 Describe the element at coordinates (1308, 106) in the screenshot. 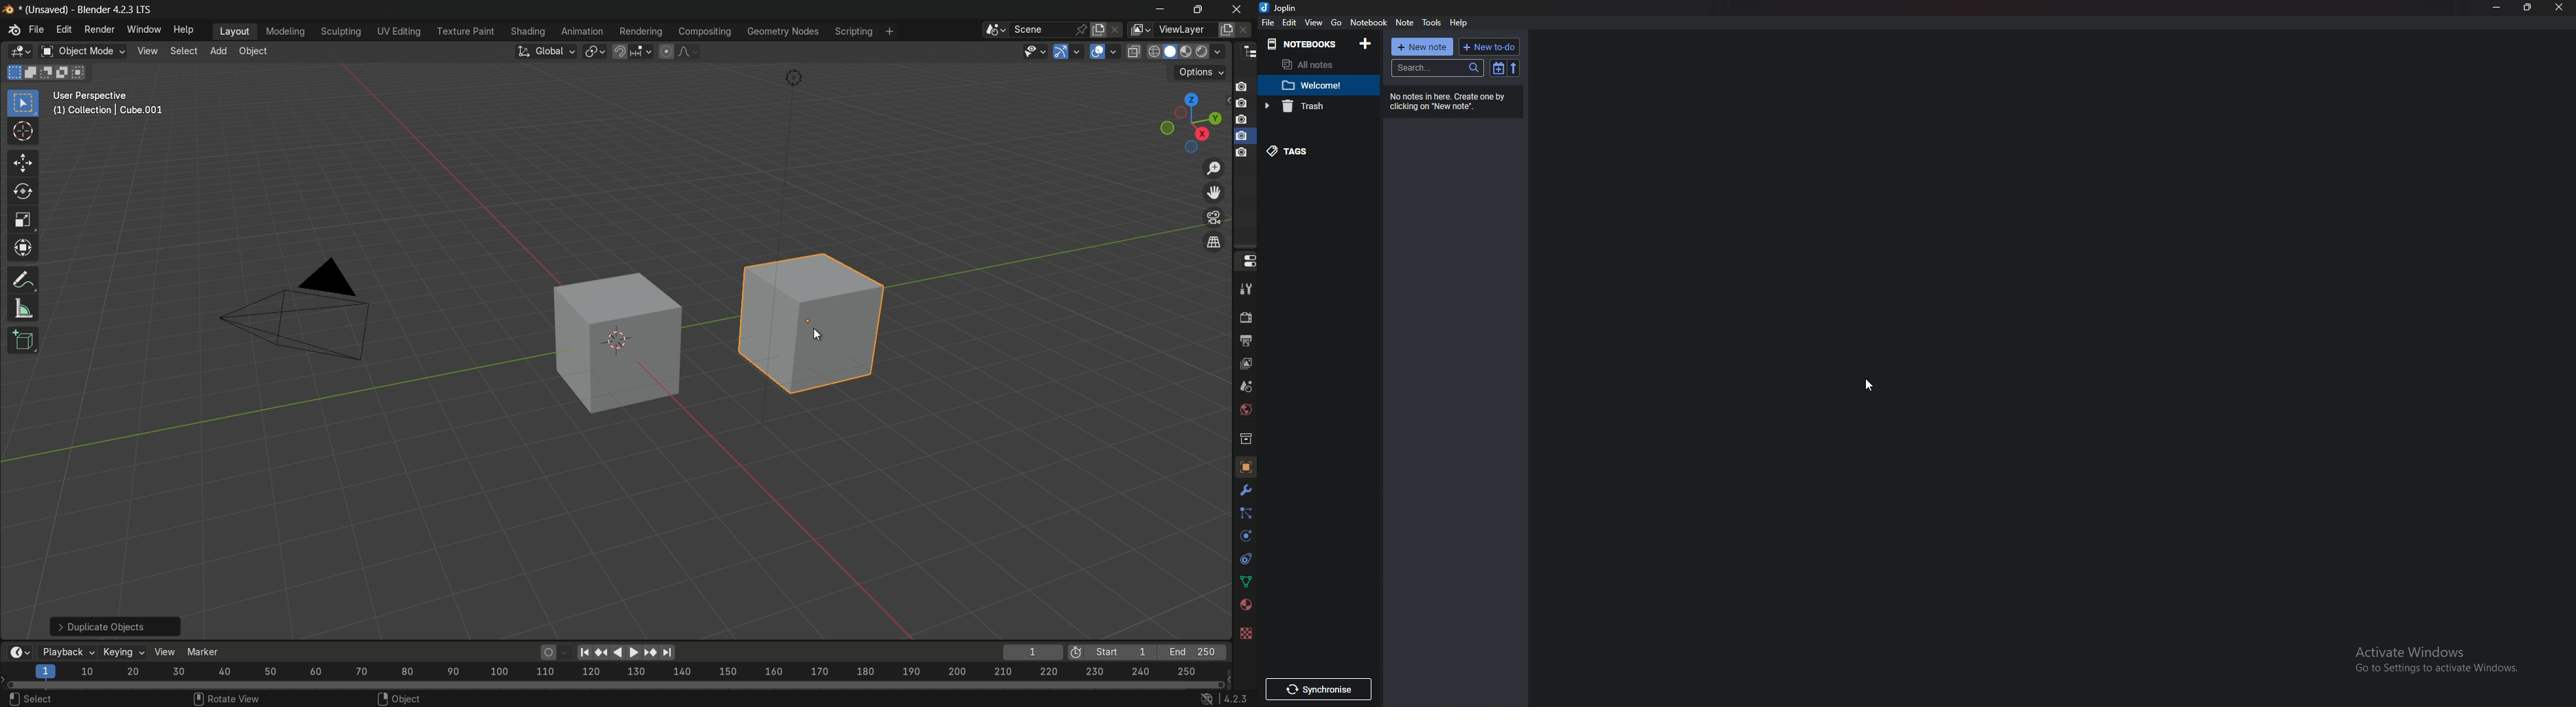

I see `trash` at that location.